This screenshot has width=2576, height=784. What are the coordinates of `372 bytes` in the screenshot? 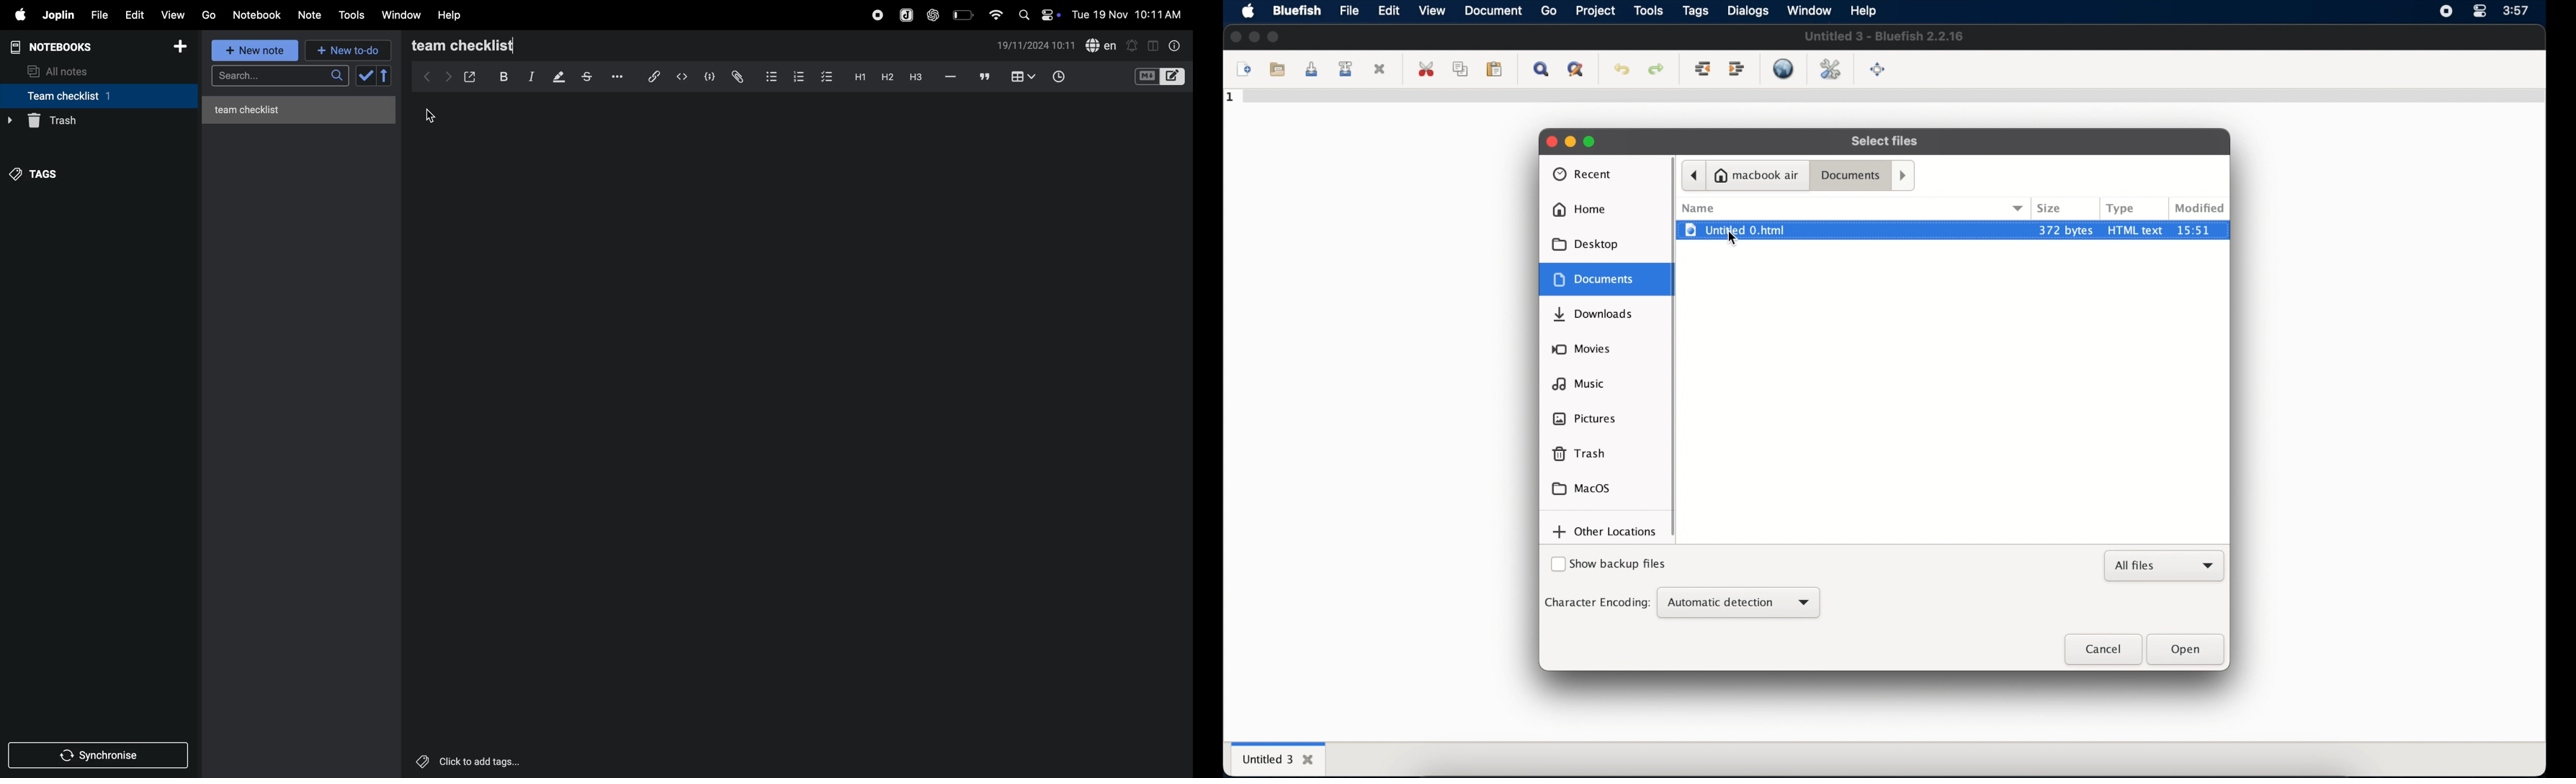 It's located at (2065, 229).